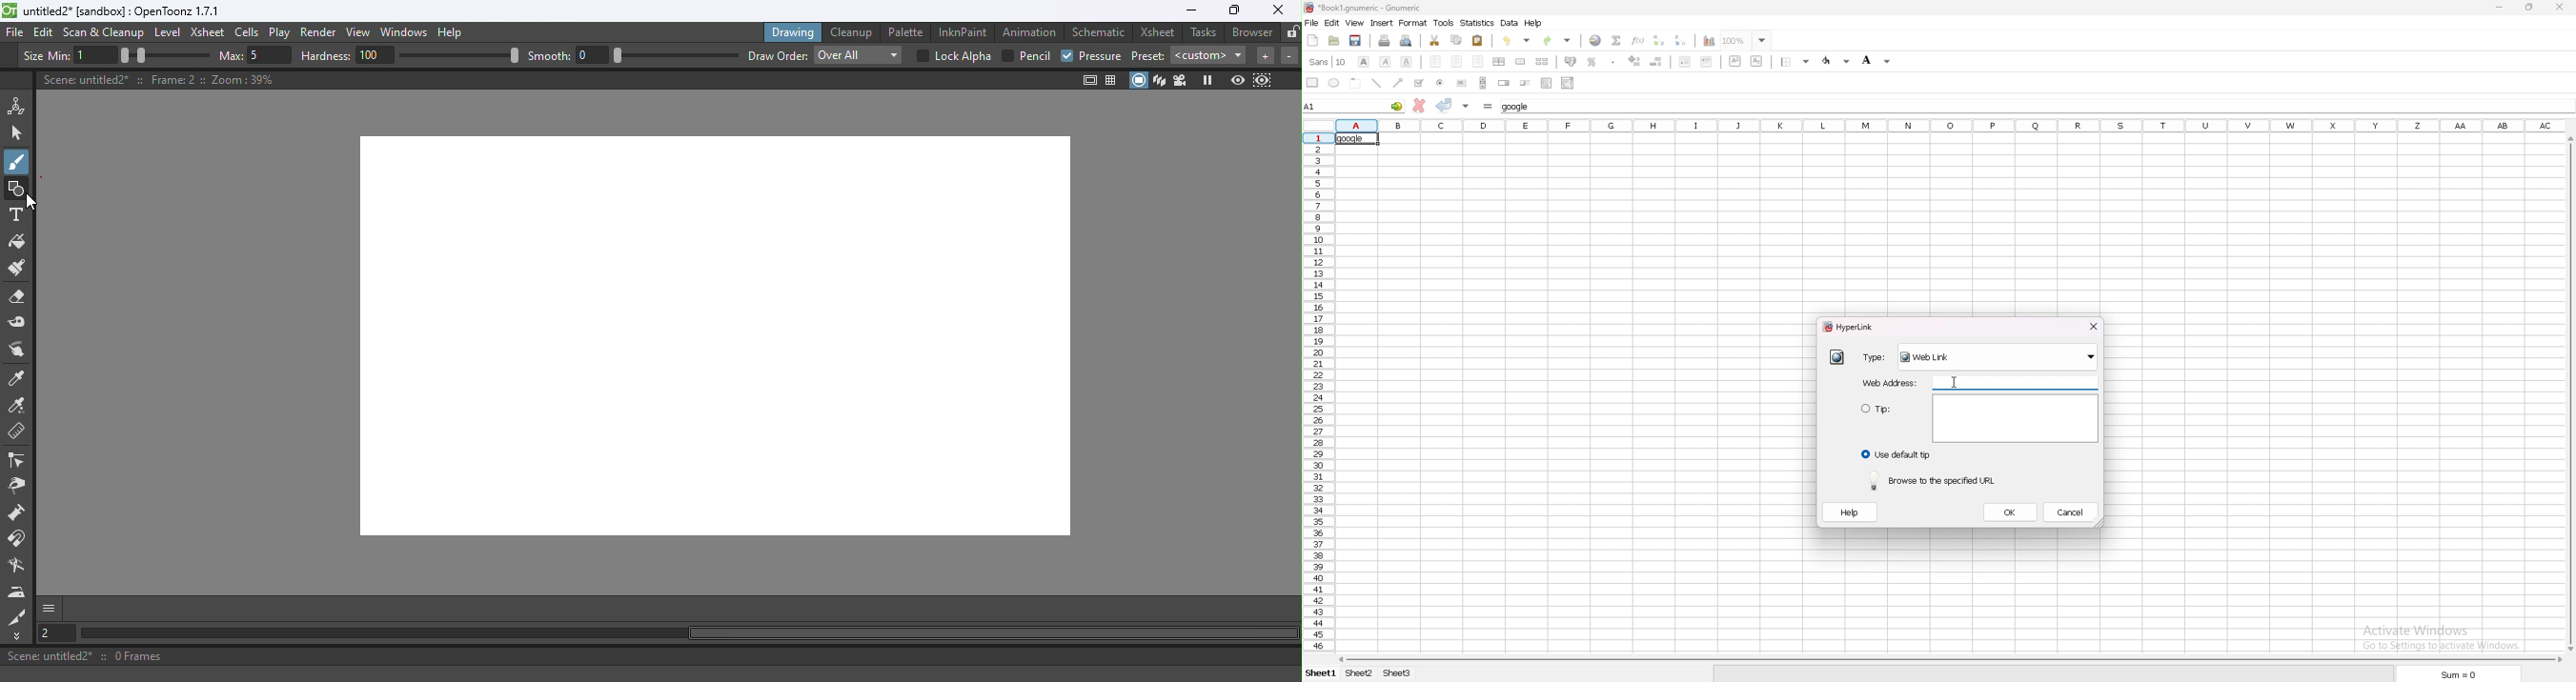 The width and height of the screenshot is (2576, 700). I want to click on selected cell column, so click(1955, 126).